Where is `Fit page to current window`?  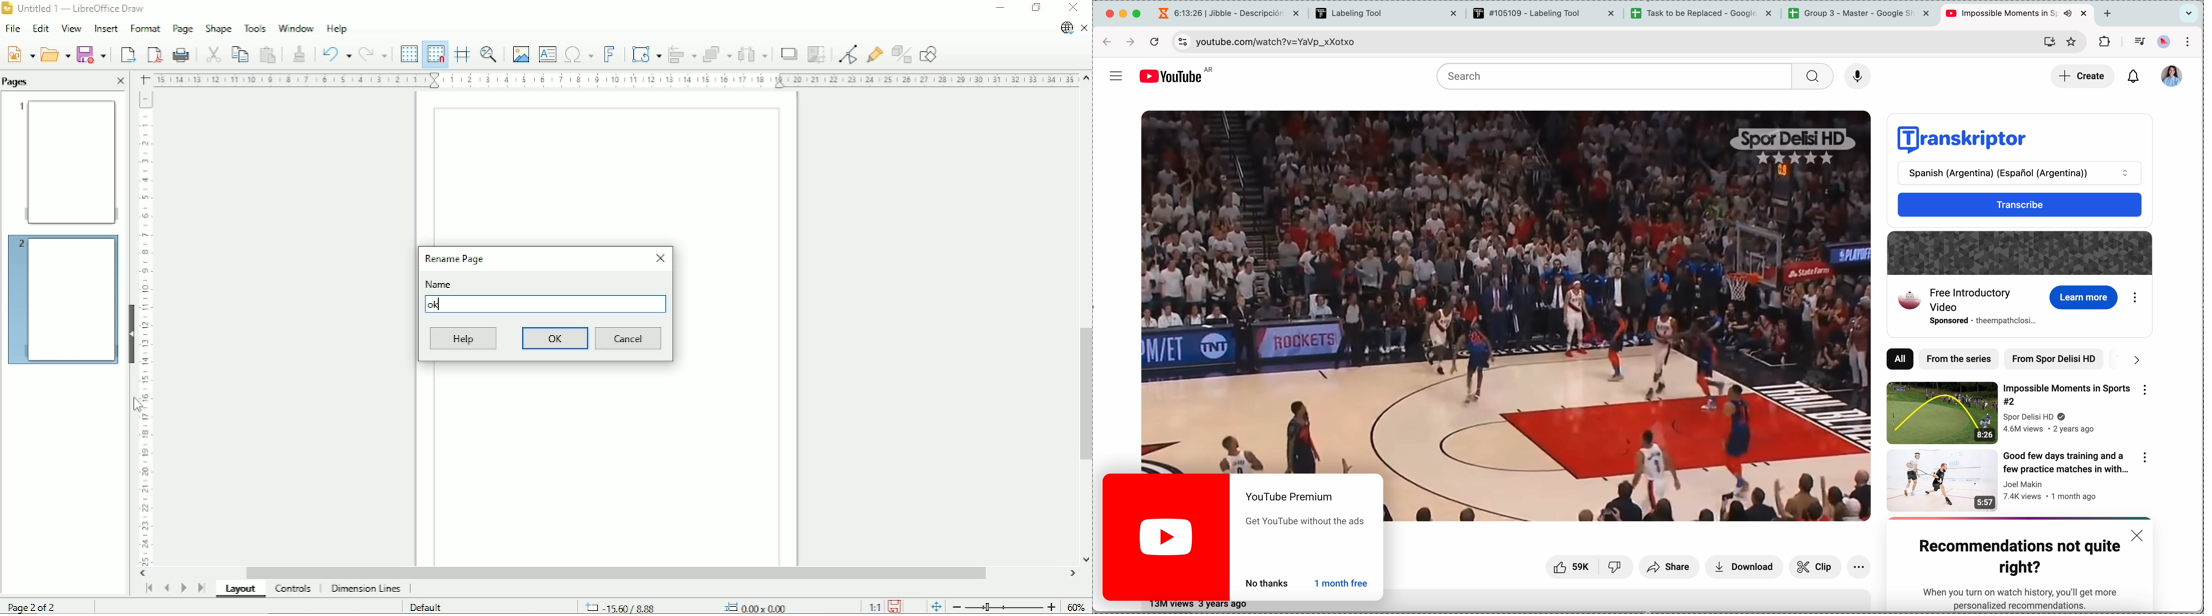 Fit page to current window is located at coordinates (935, 605).